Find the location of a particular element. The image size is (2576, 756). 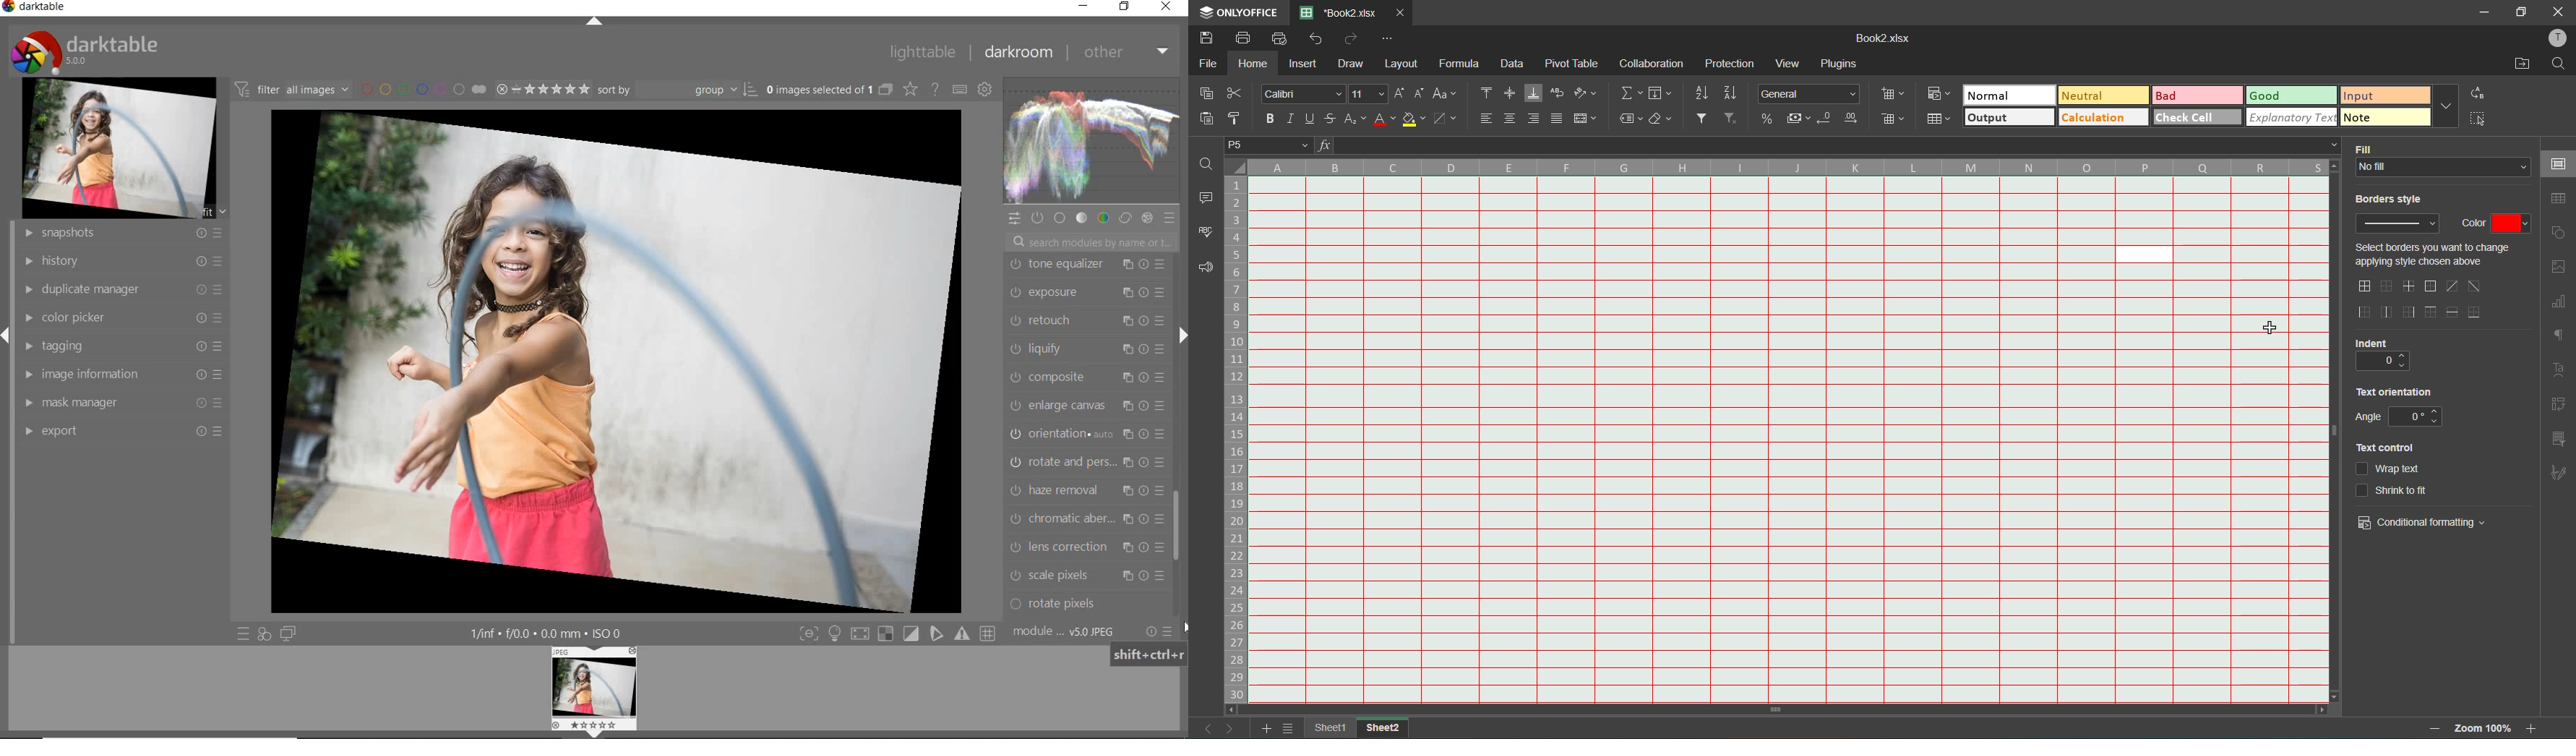

fields is located at coordinates (1658, 93).